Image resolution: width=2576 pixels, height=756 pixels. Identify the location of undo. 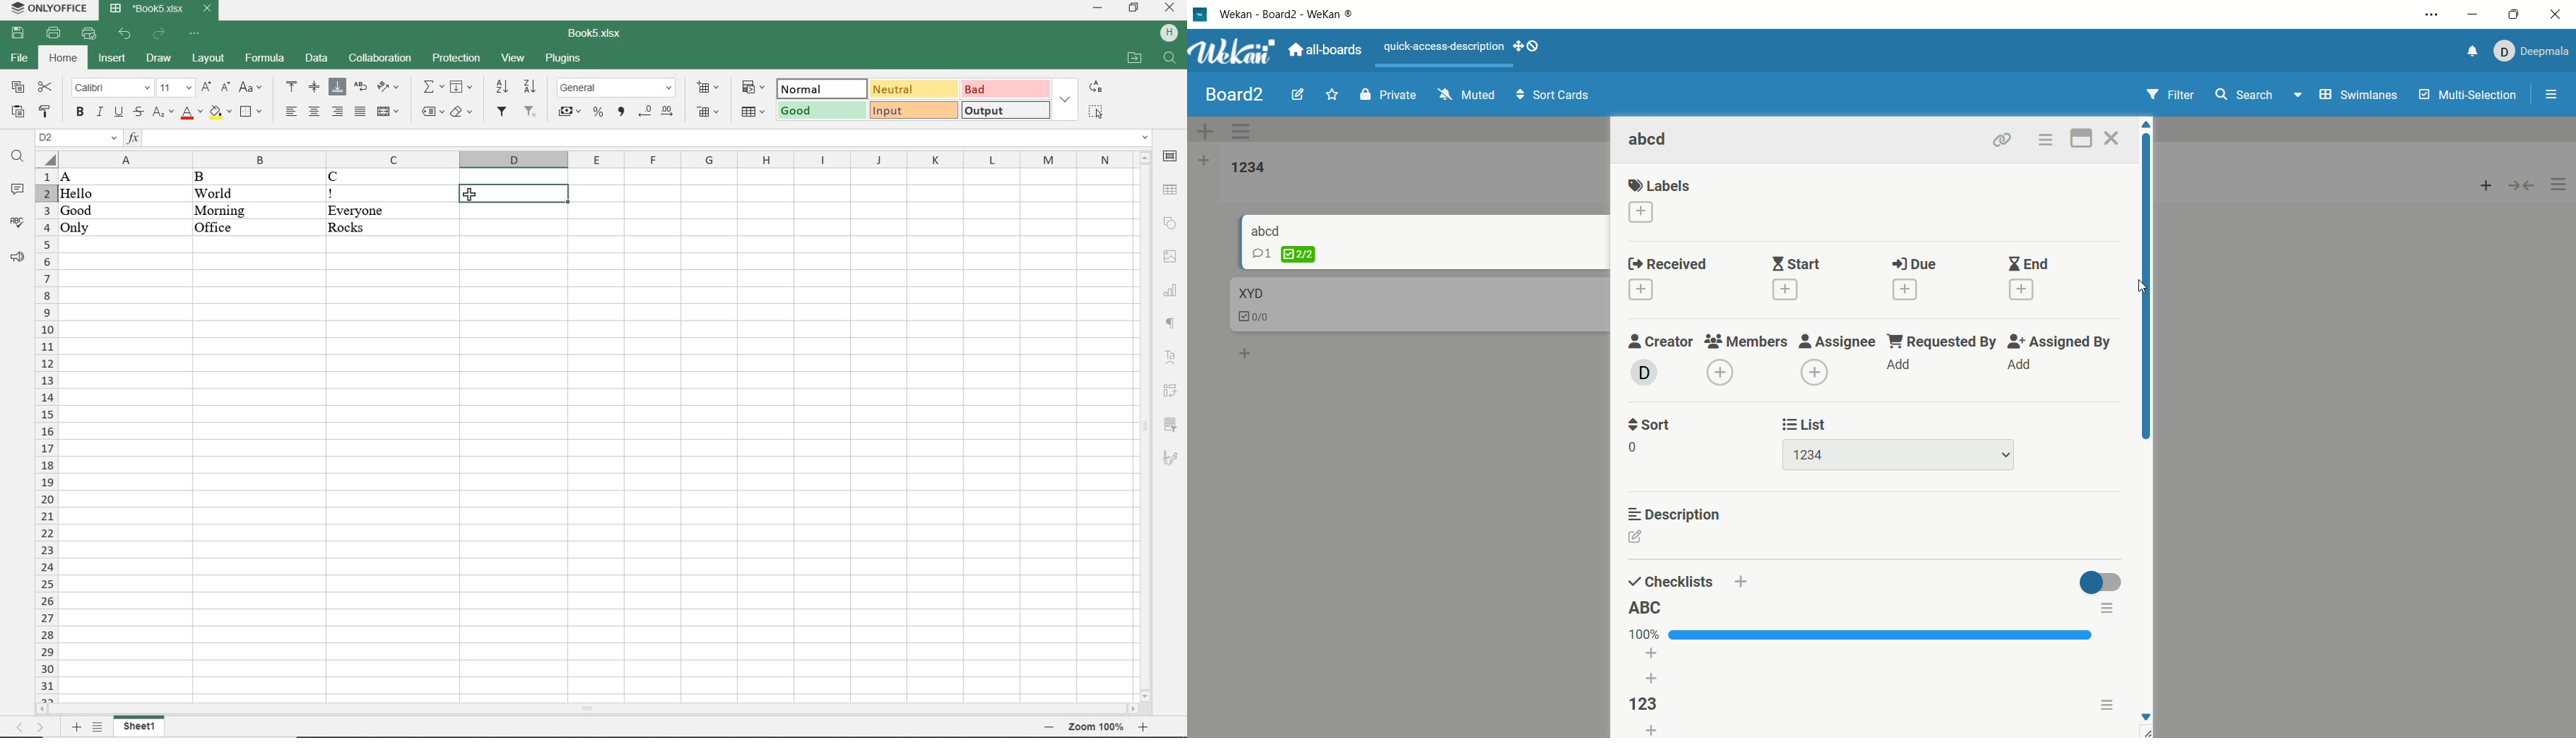
(127, 34).